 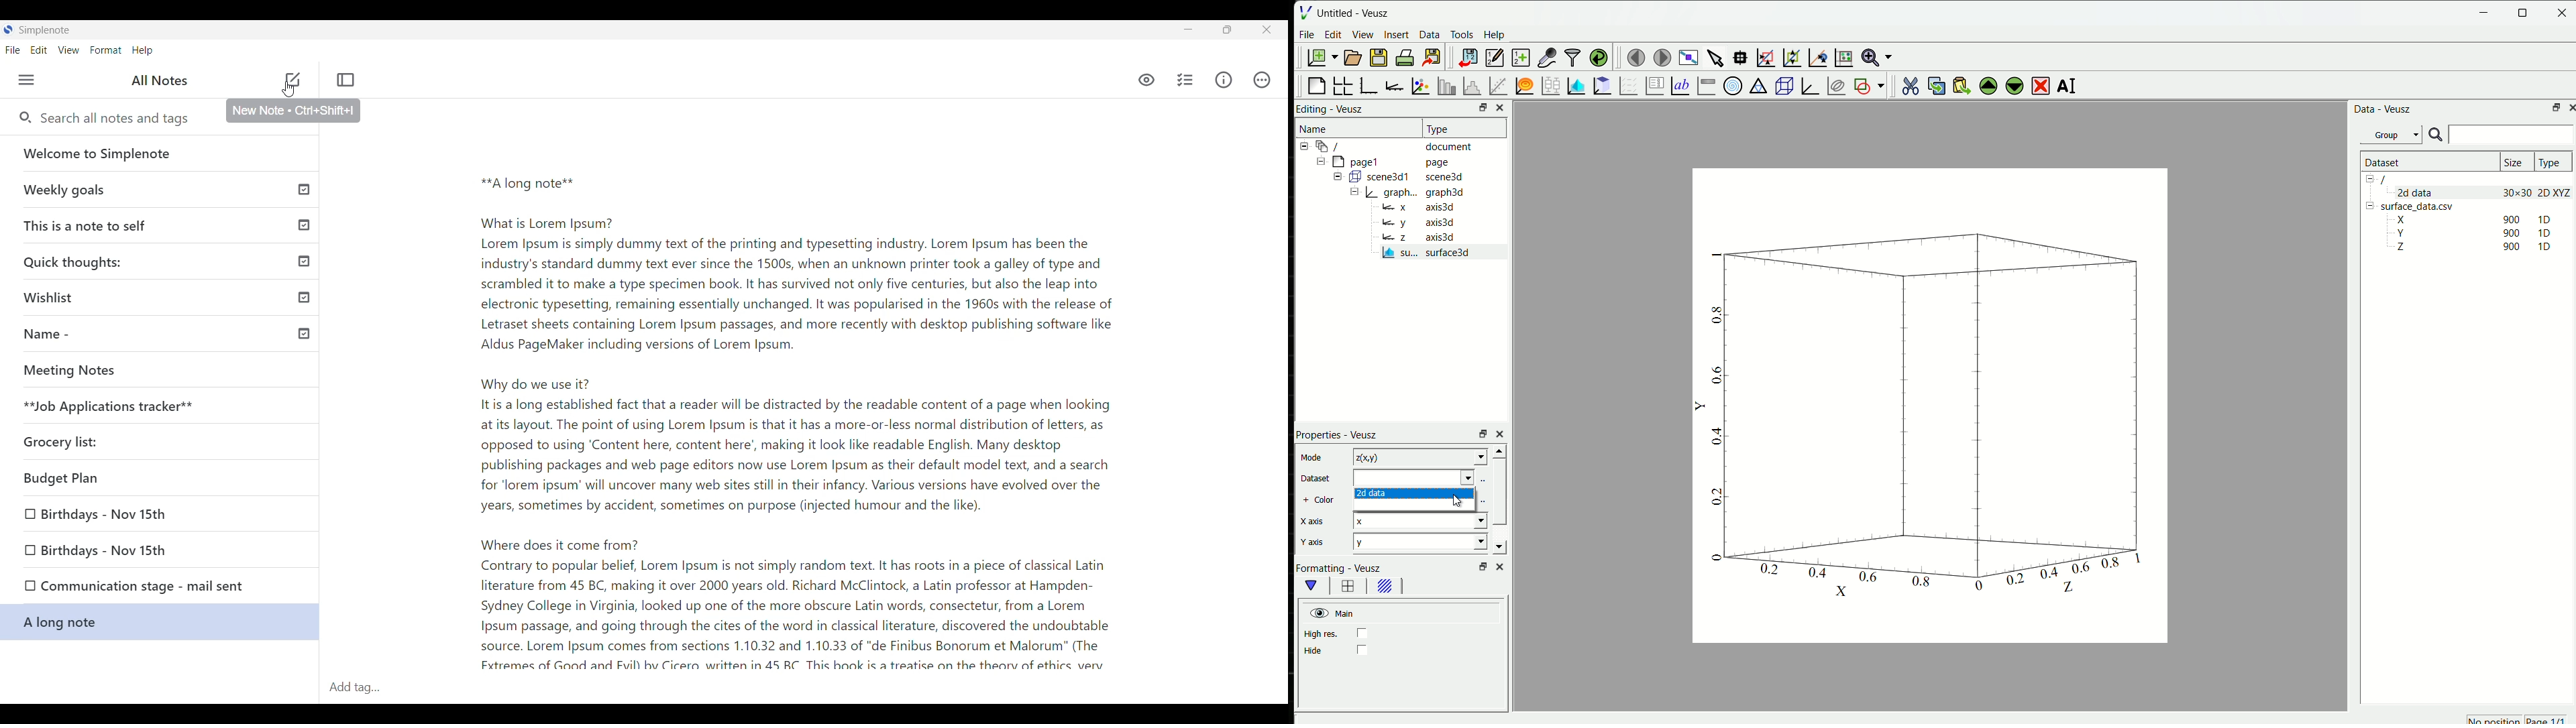 What do you see at coordinates (1312, 456) in the screenshot?
I see `Mode` at bounding box center [1312, 456].